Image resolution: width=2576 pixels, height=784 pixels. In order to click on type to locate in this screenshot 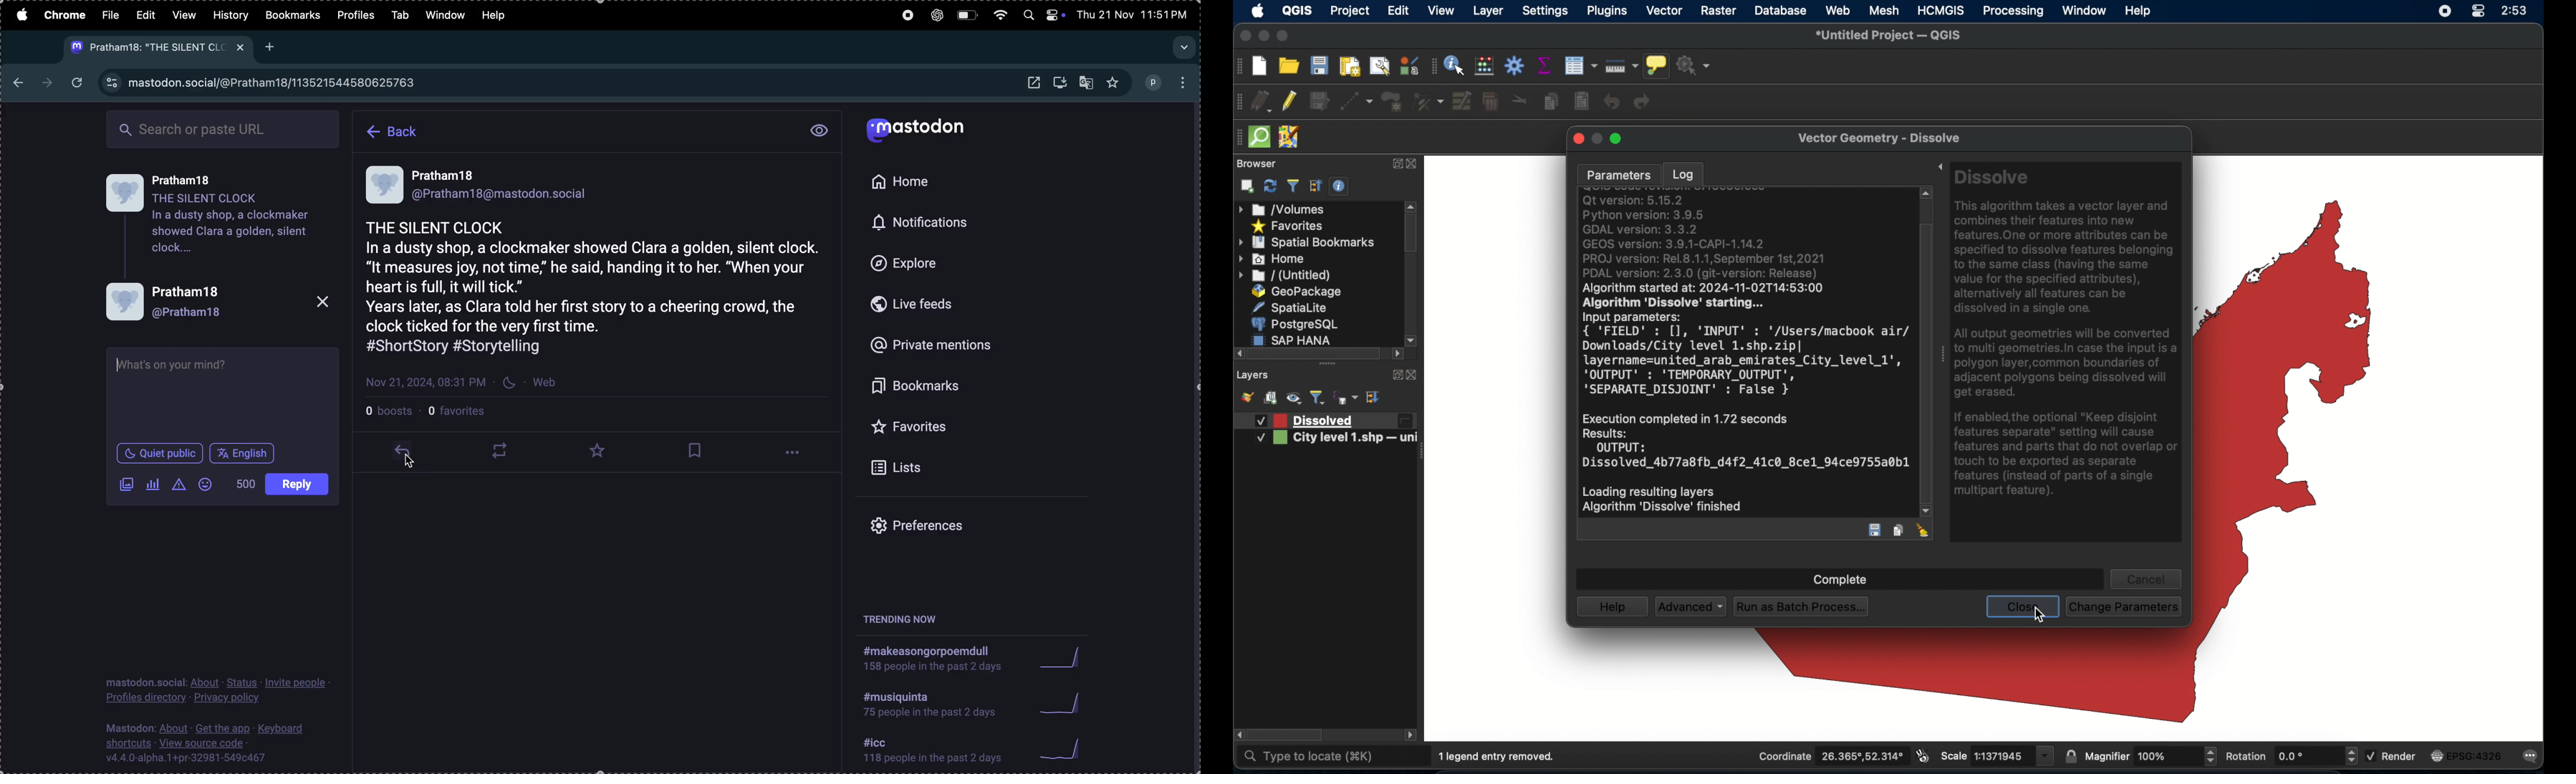, I will do `click(1307, 757)`.